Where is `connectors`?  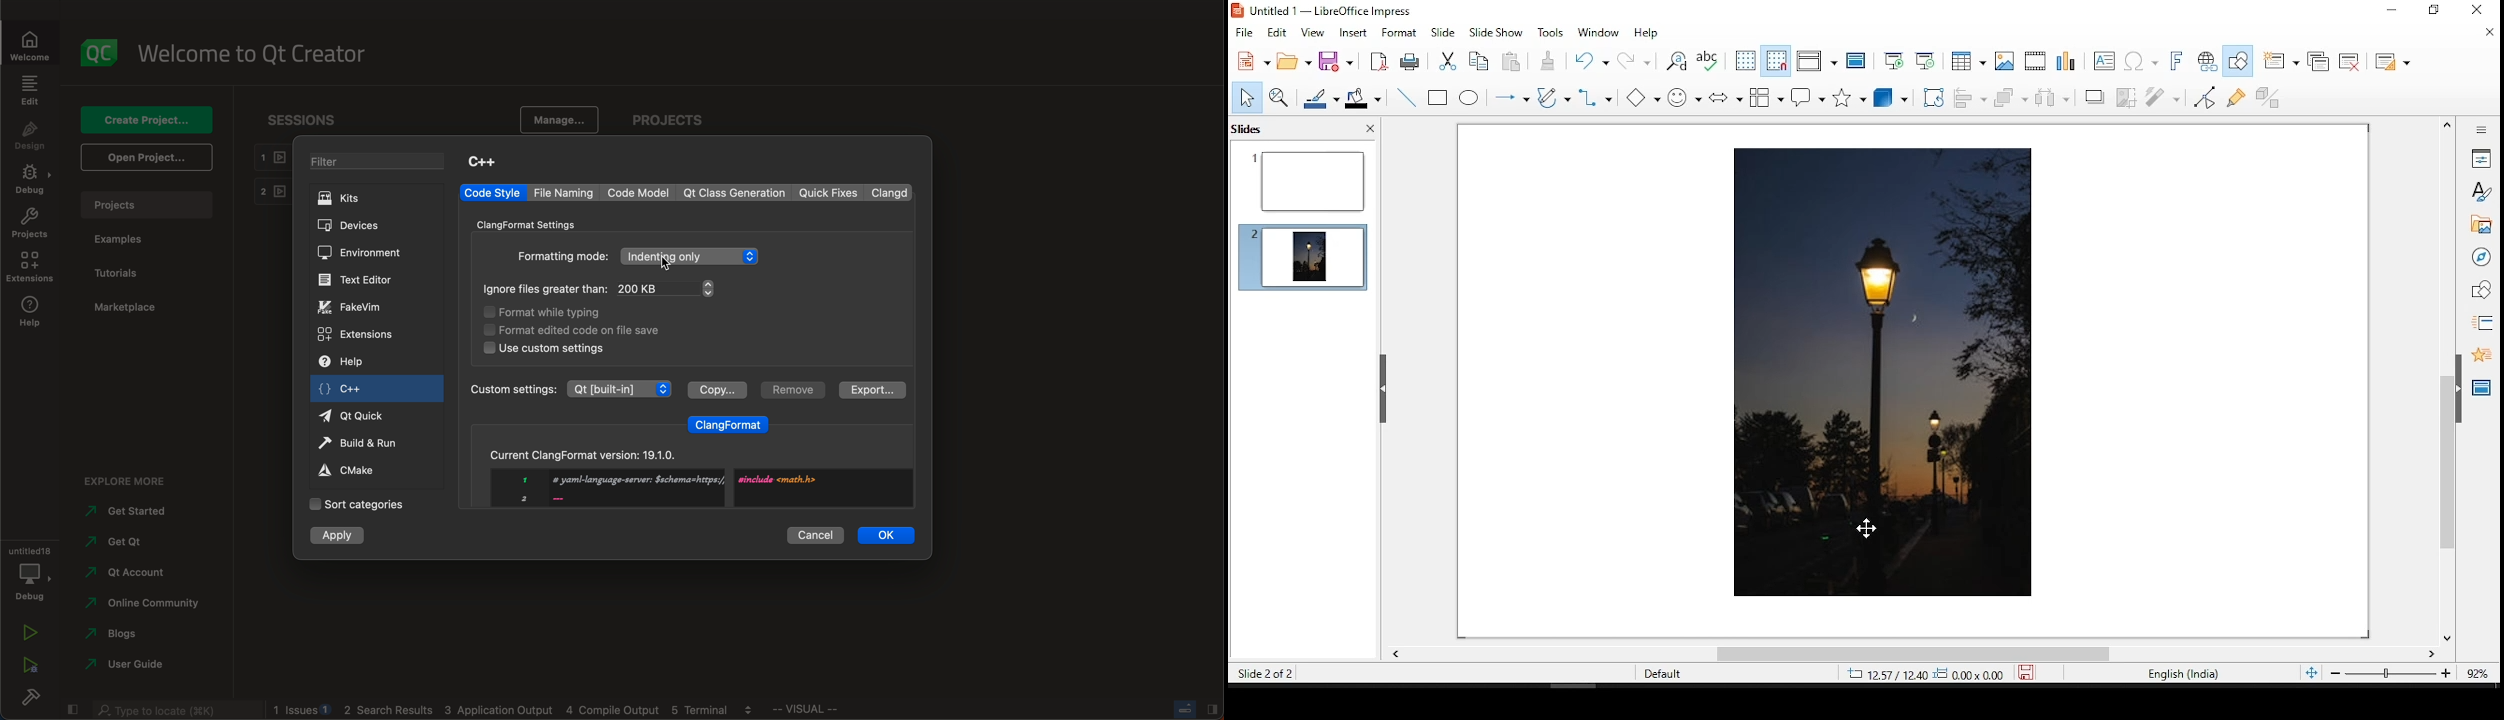 connectors is located at coordinates (1593, 99).